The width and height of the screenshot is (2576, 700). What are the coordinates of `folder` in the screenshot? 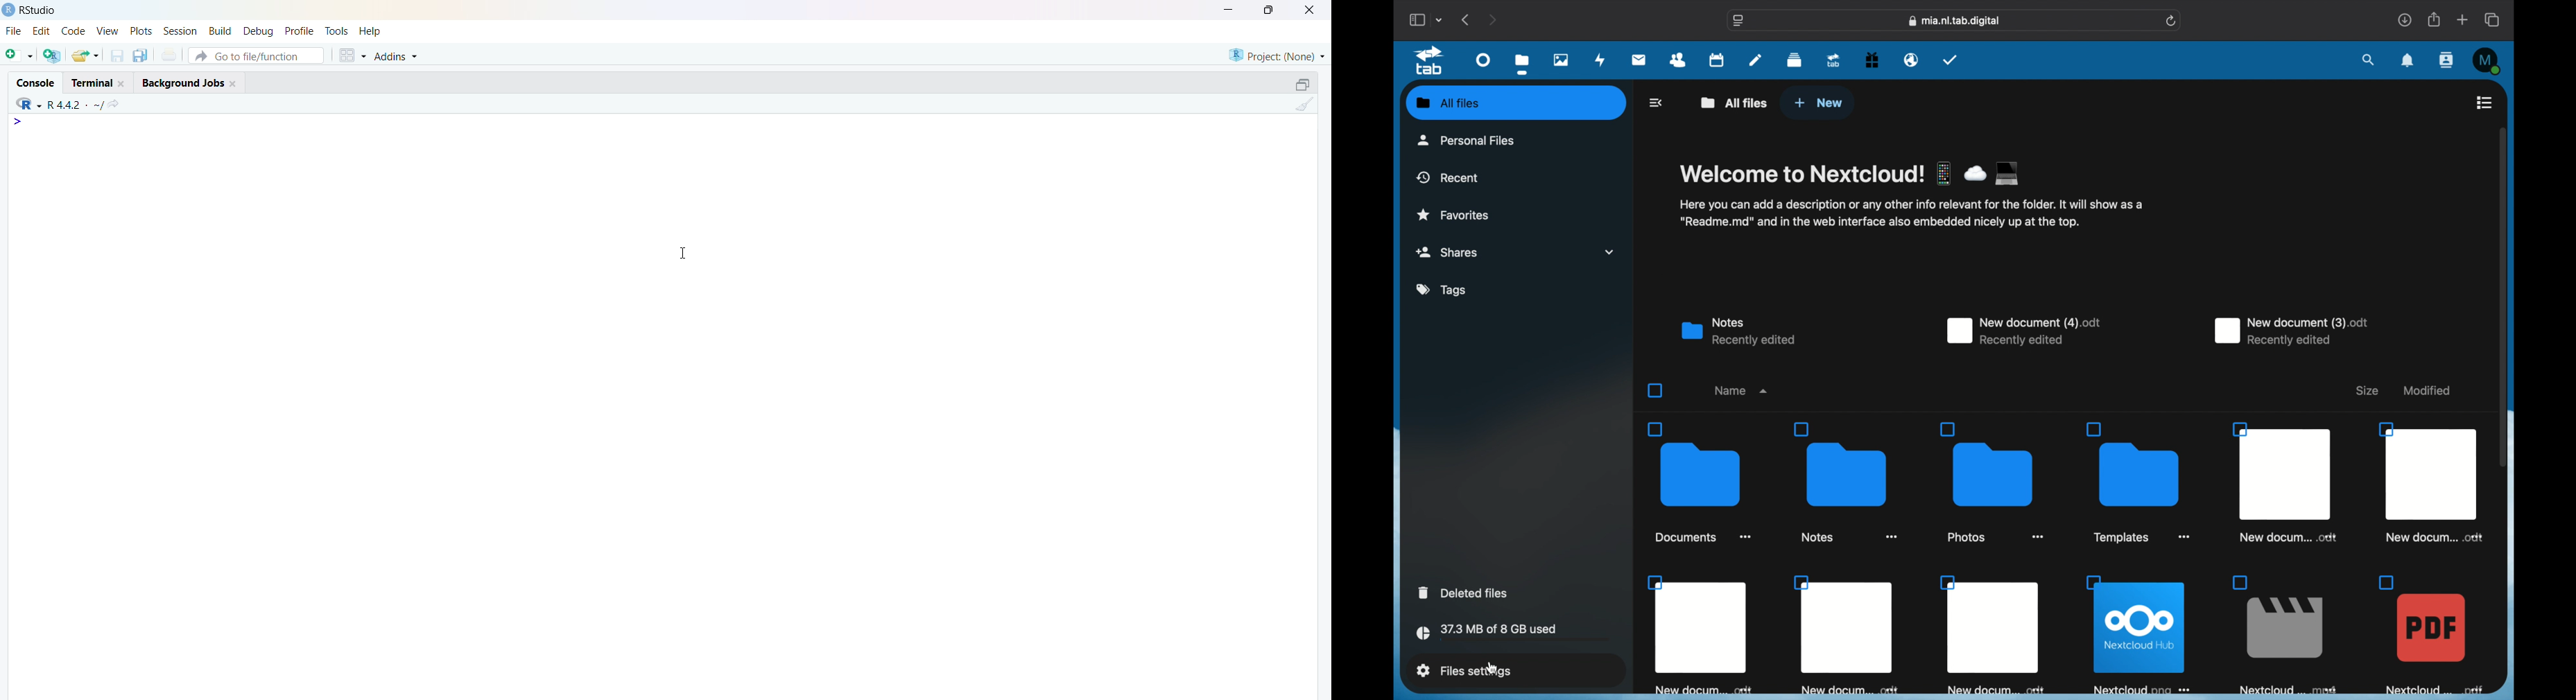 It's located at (1848, 483).